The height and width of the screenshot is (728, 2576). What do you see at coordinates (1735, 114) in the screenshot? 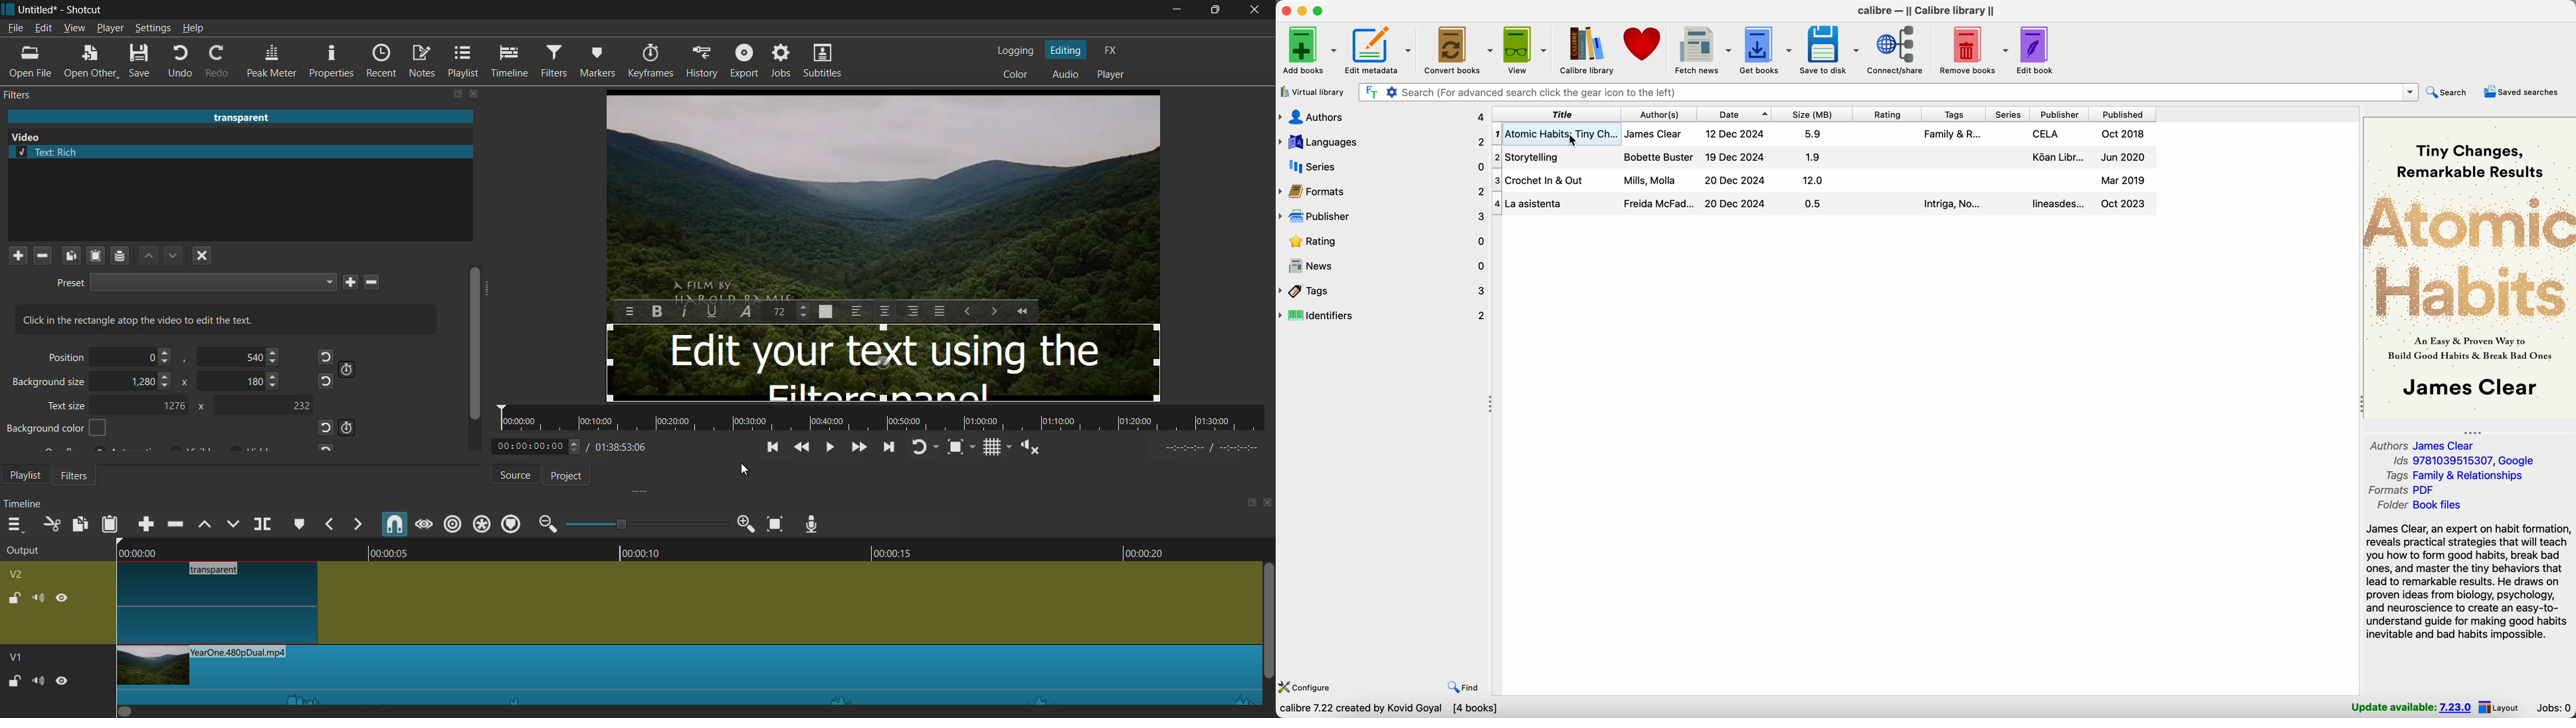
I see `date` at bounding box center [1735, 114].